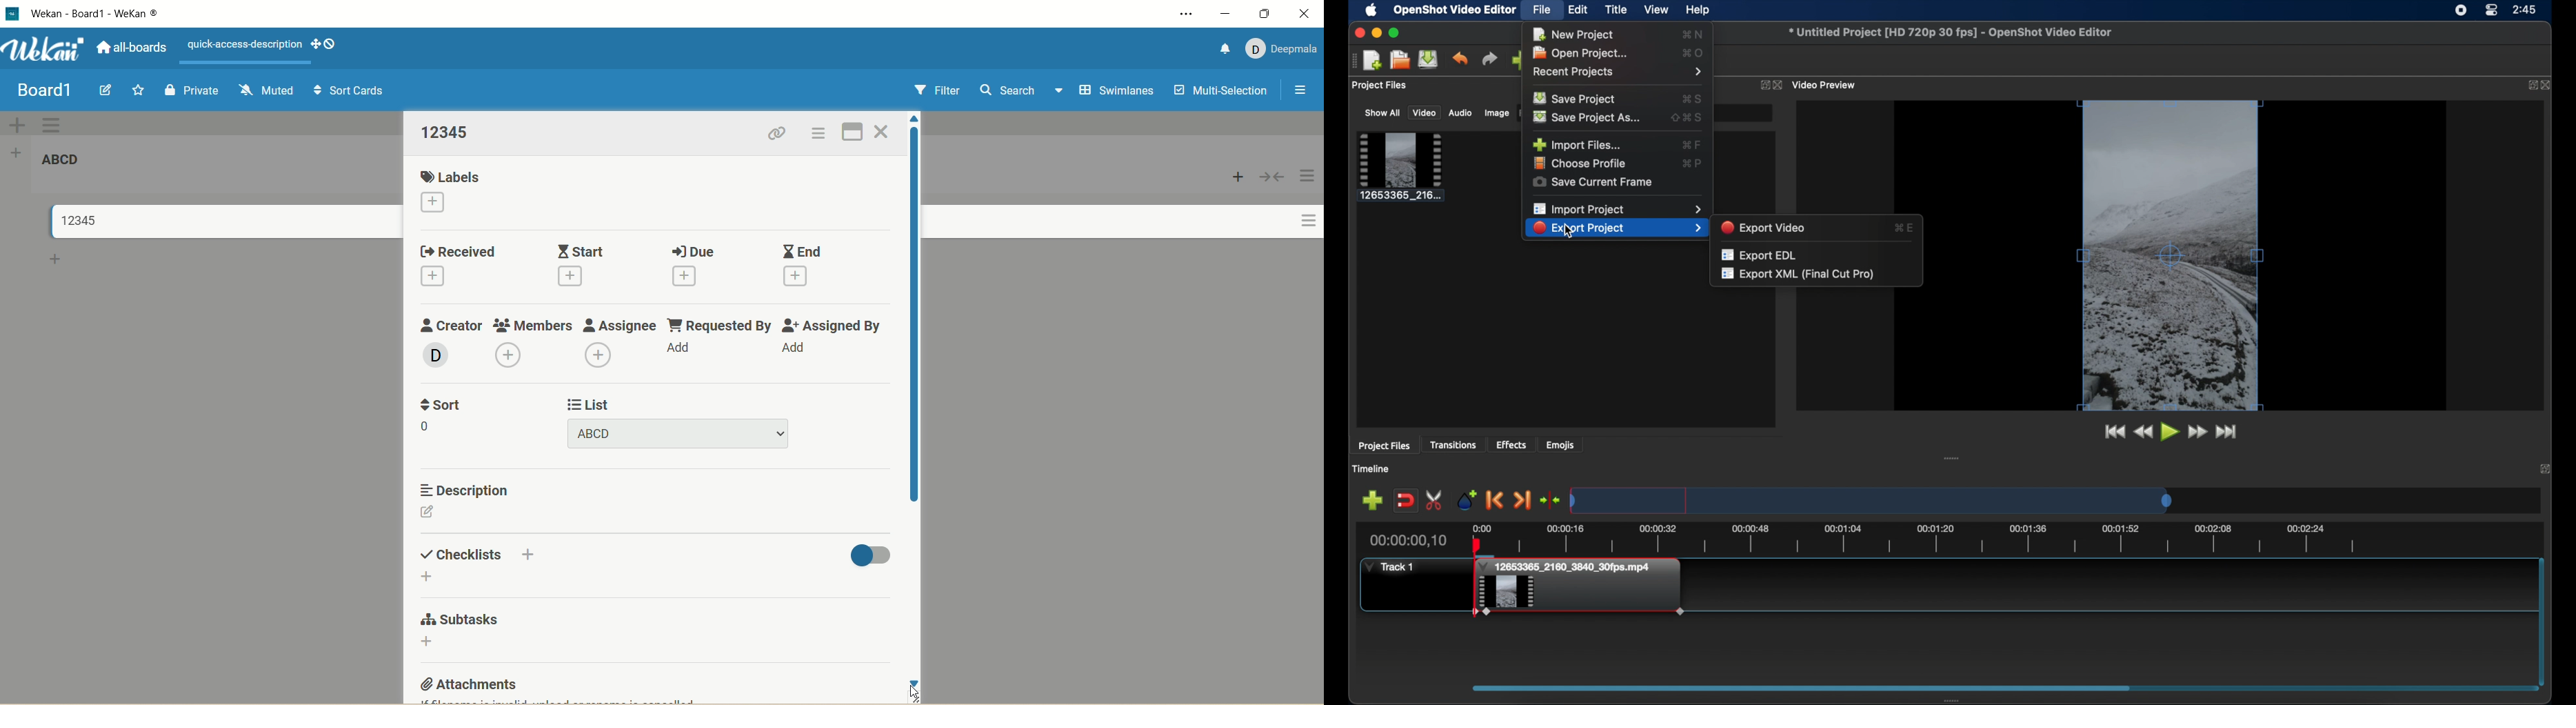  What do you see at coordinates (1582, 164) in the screenshot?
I see `choose profile` at bounding box center [1582, 164].